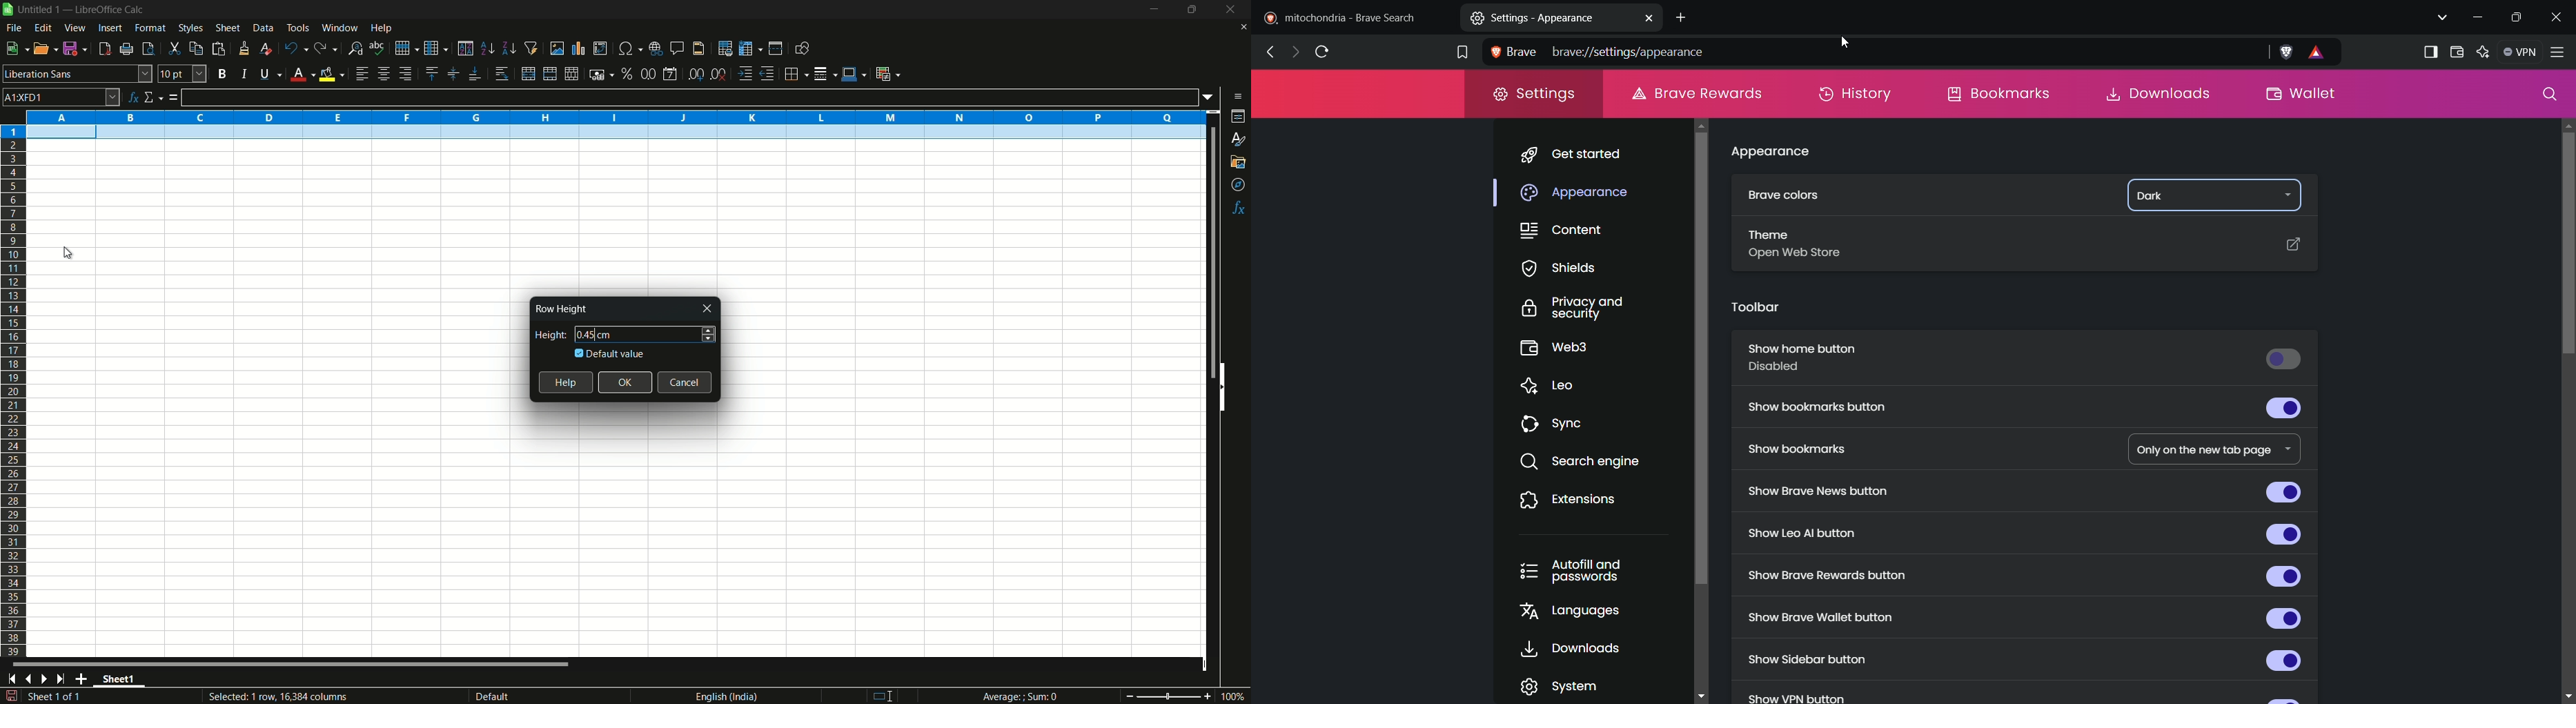 The height and width of the screenshot is (728, 2576). I want to click on selected row, so click(611, 133).